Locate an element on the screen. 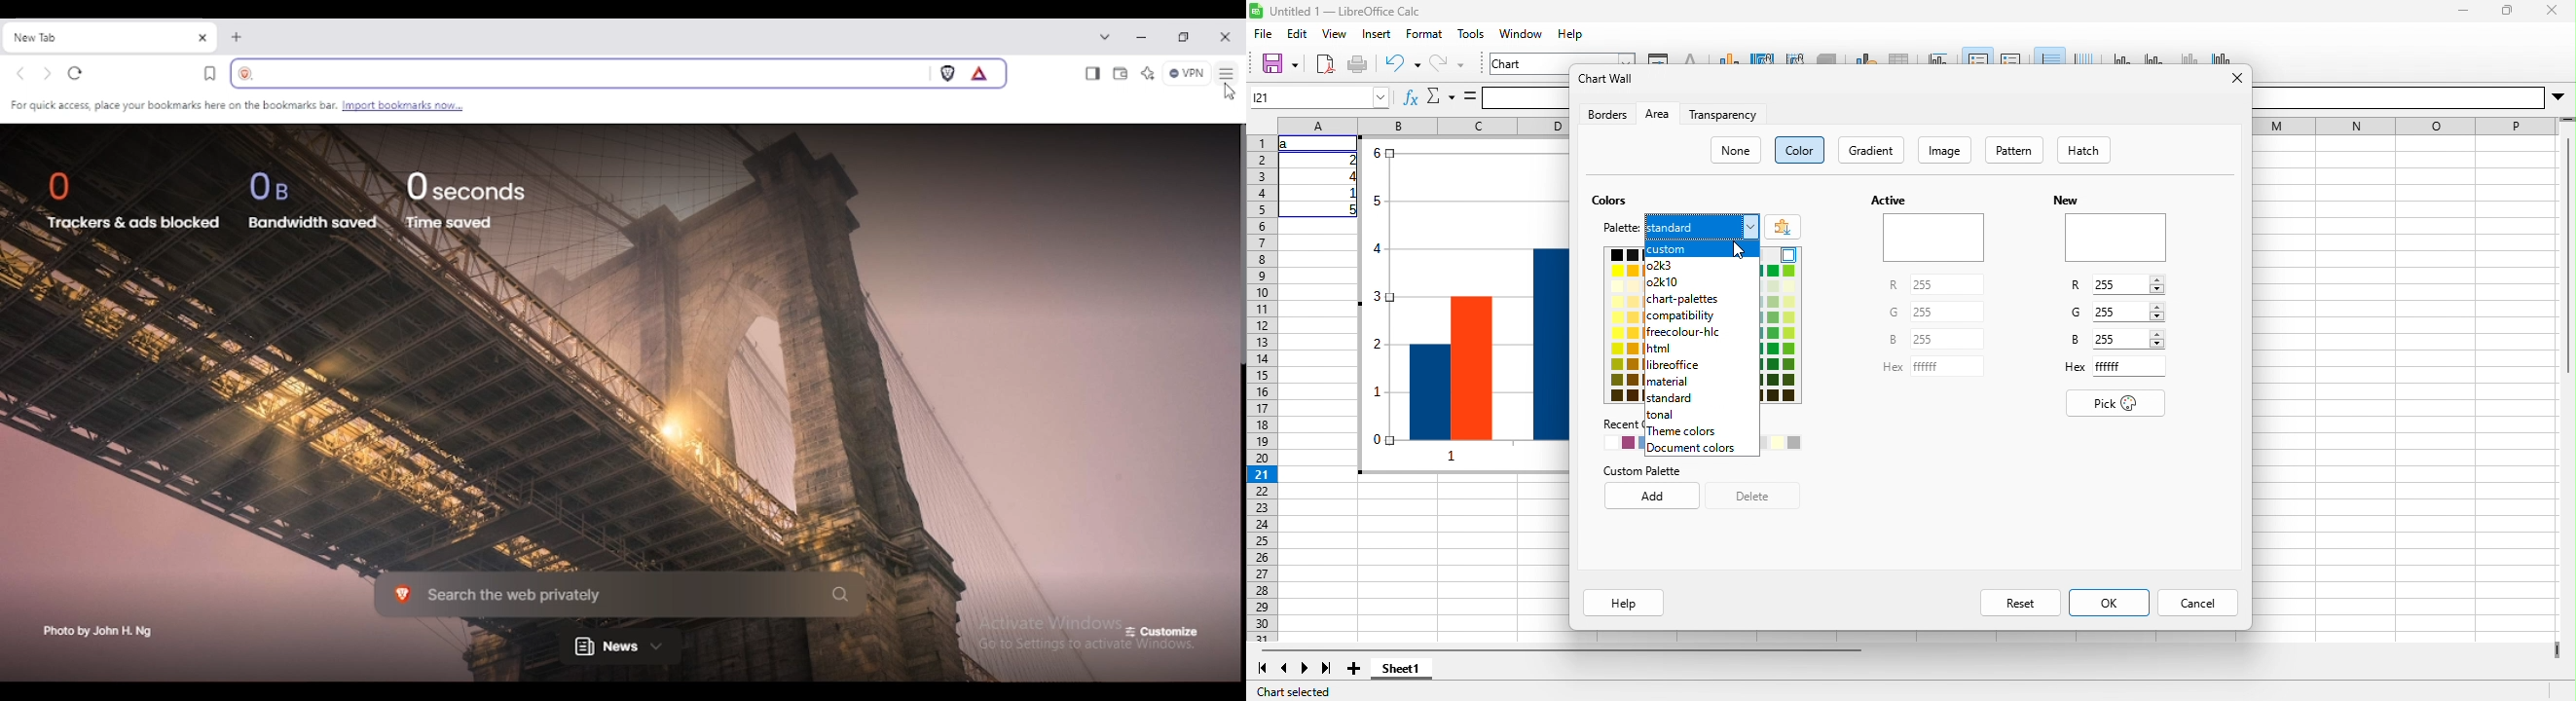  Preview of new is located at coordinates (2116, 238).